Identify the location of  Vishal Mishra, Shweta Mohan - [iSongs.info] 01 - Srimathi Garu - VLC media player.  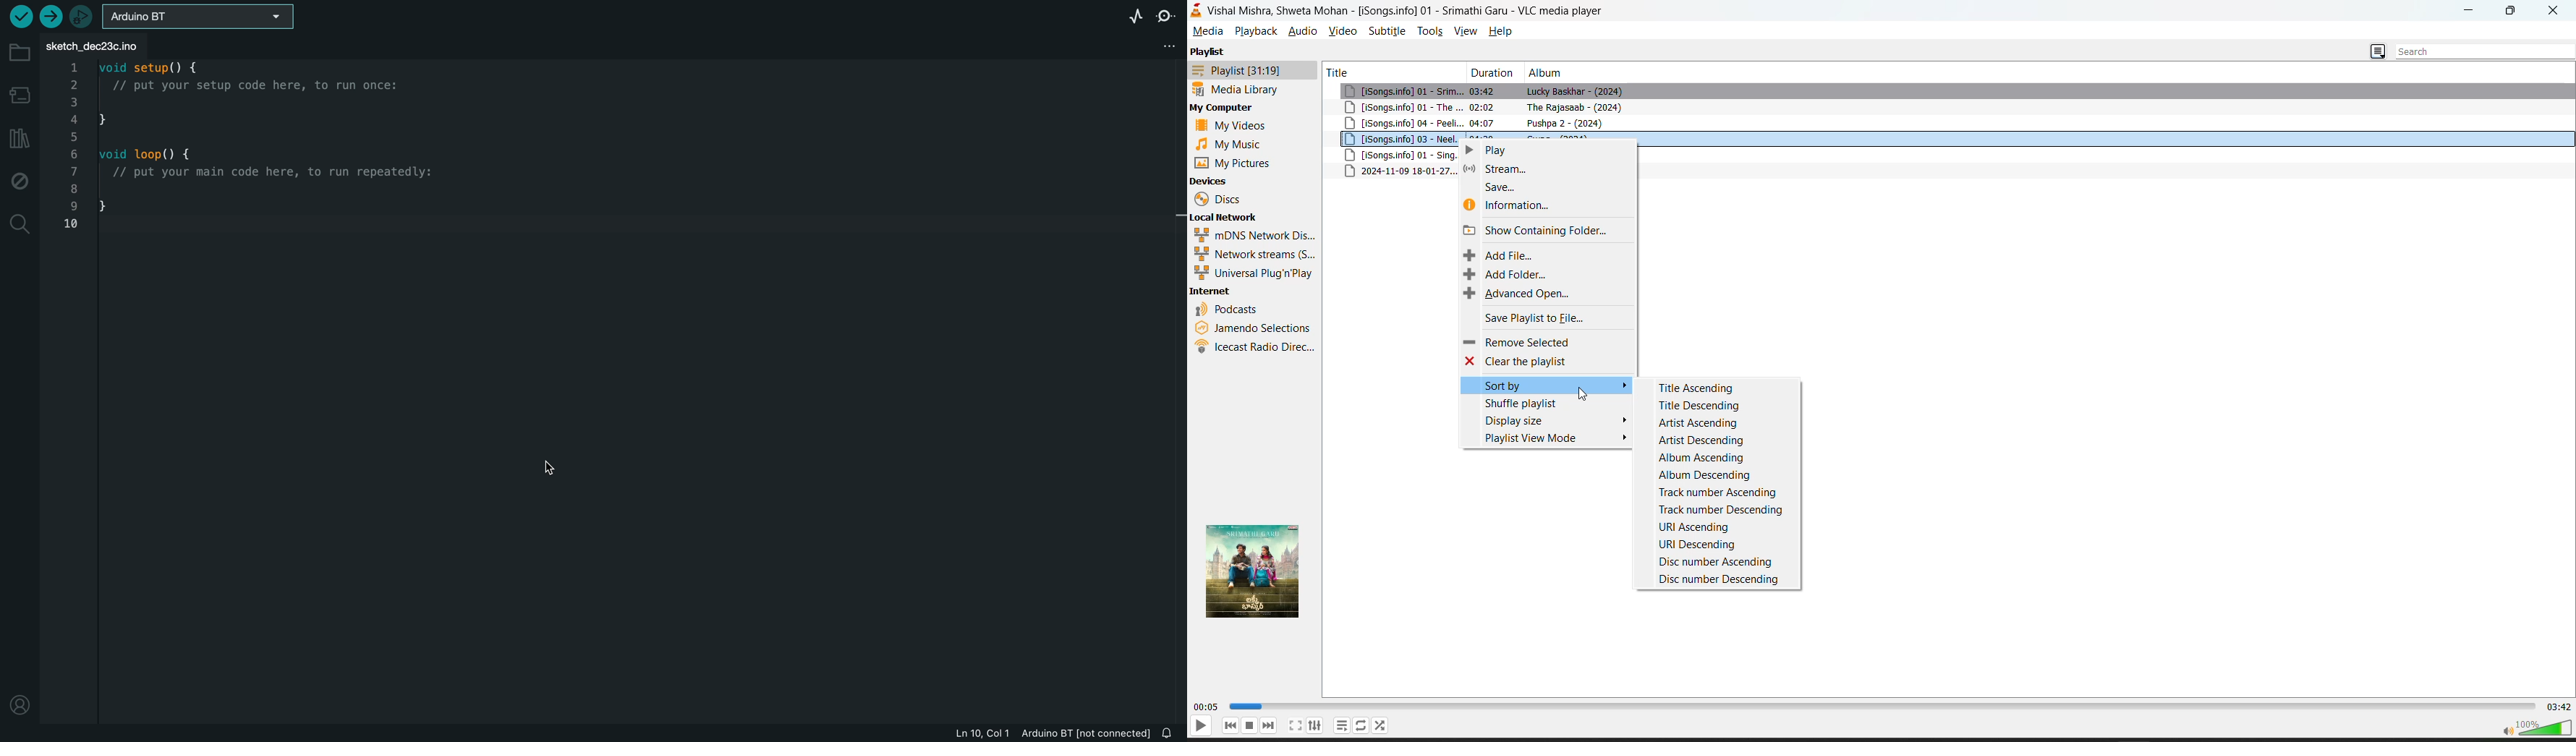
(1406, 12).